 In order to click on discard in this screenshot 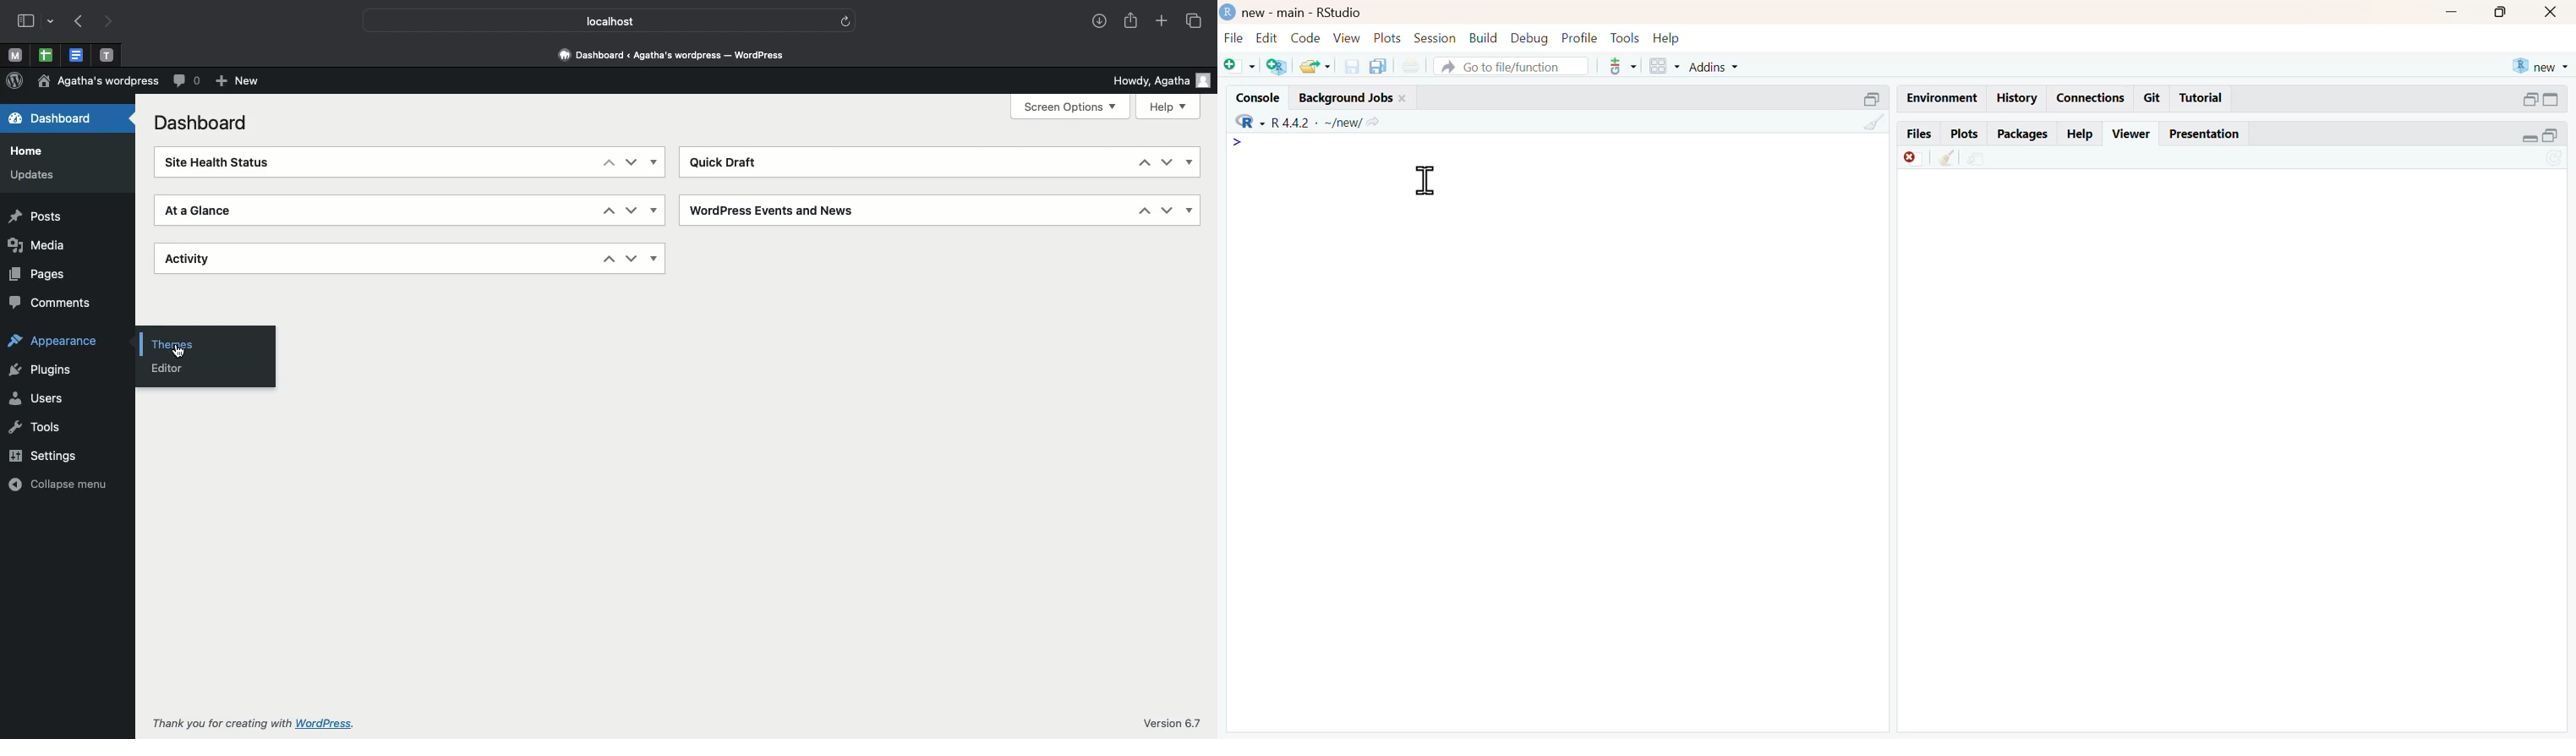, I will do `click(1914, 159)`.